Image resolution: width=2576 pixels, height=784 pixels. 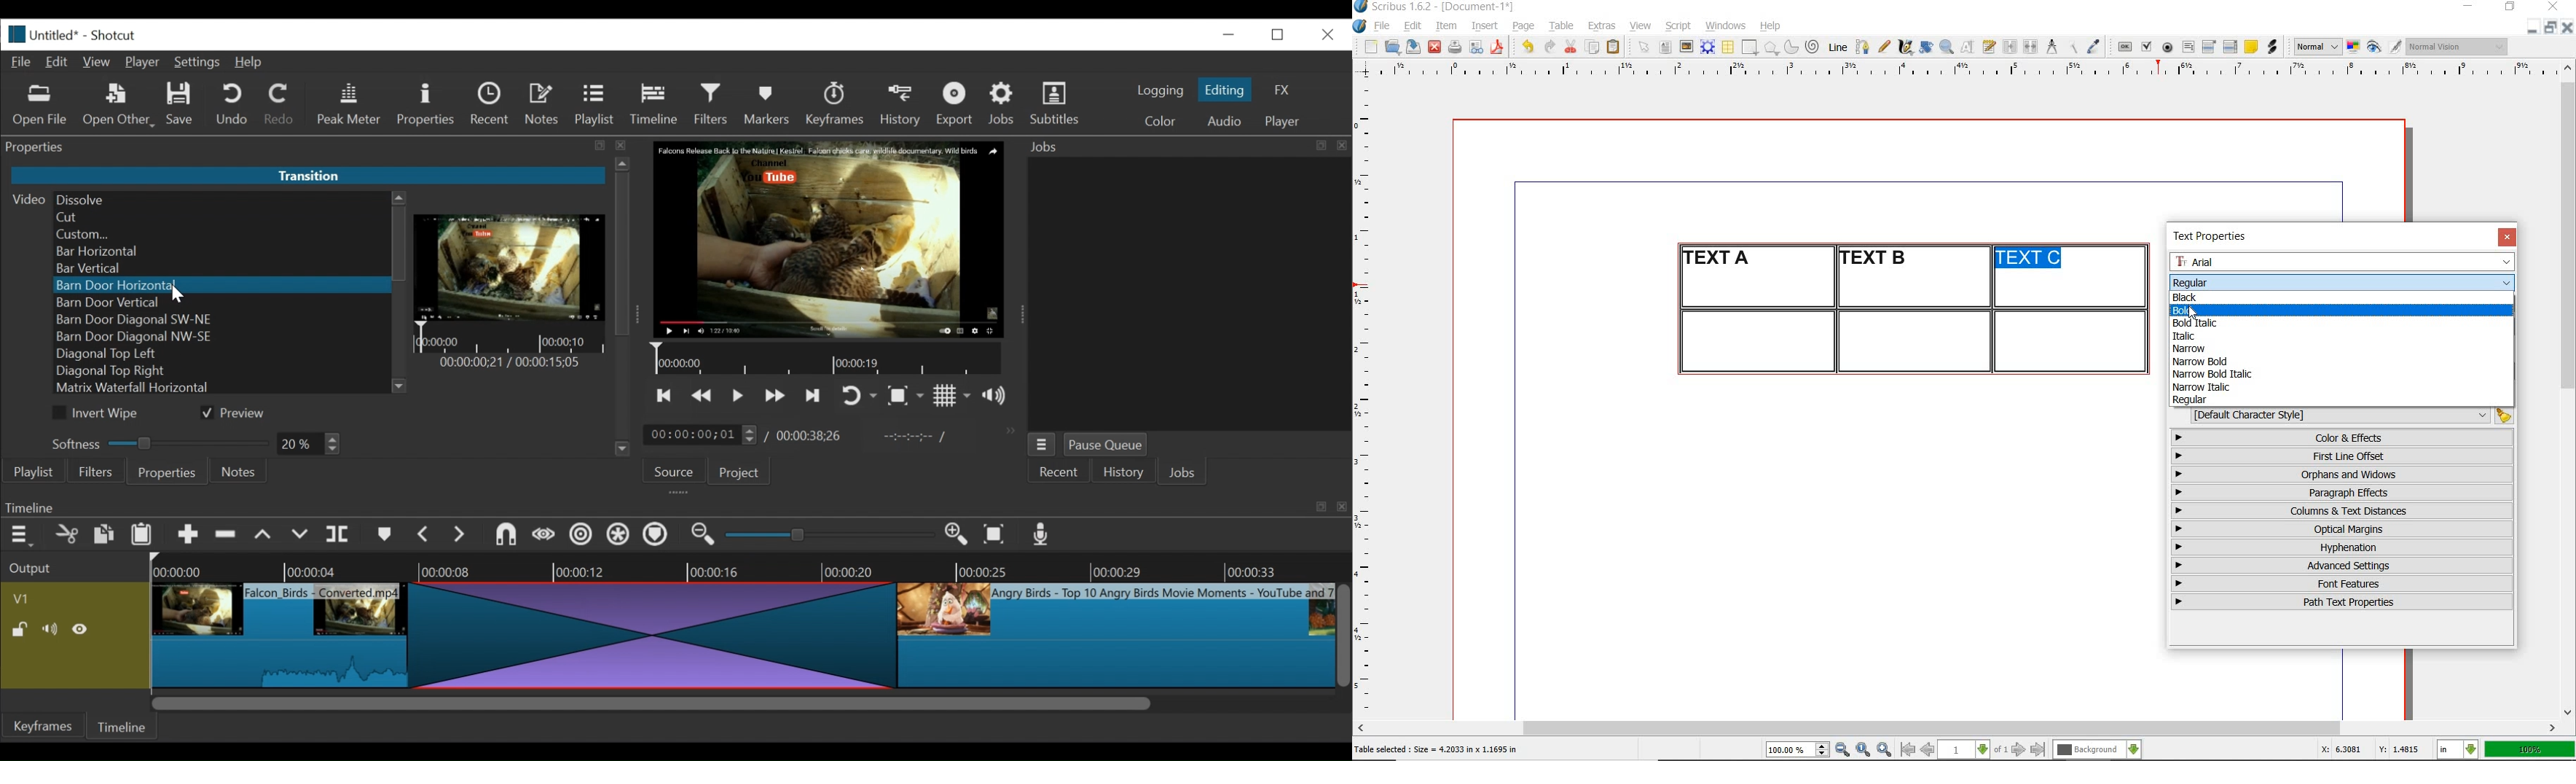 What do you see at coordinates (511, 364) in the screenshot?
I see `Time` at bounding box center [511, 364].